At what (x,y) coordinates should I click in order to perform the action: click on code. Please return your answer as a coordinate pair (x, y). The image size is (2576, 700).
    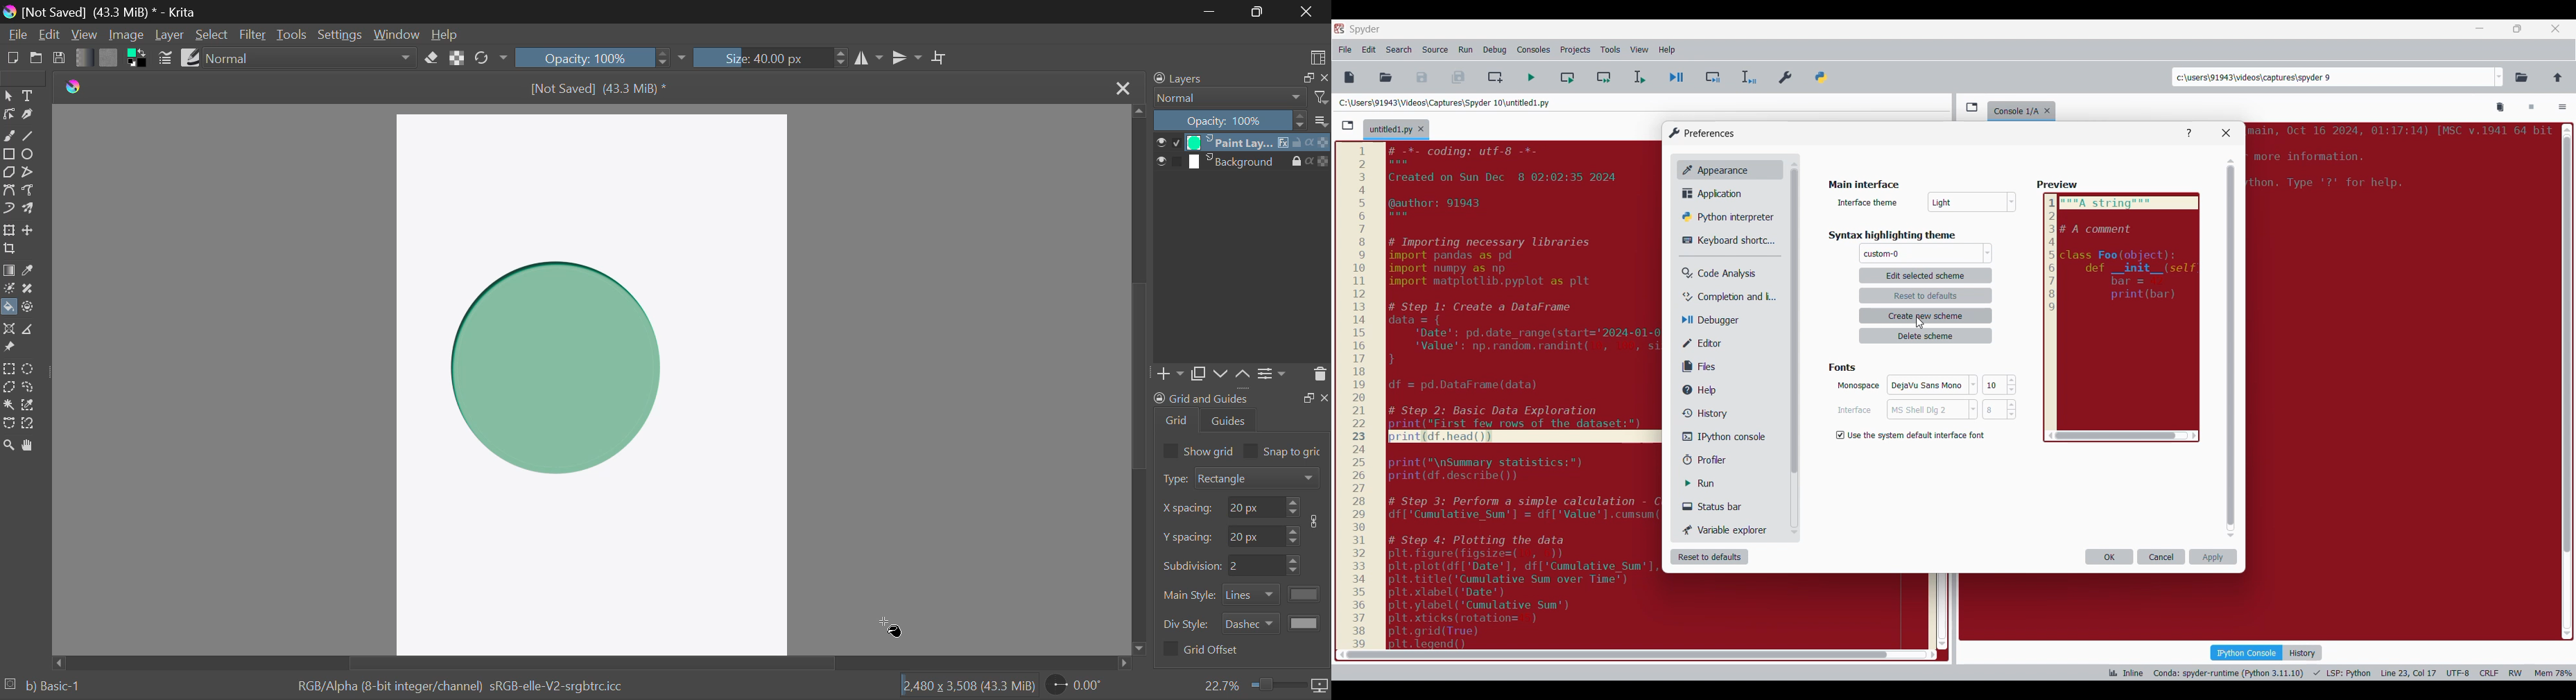
    Looking at the image, I should click on (2398, 162).